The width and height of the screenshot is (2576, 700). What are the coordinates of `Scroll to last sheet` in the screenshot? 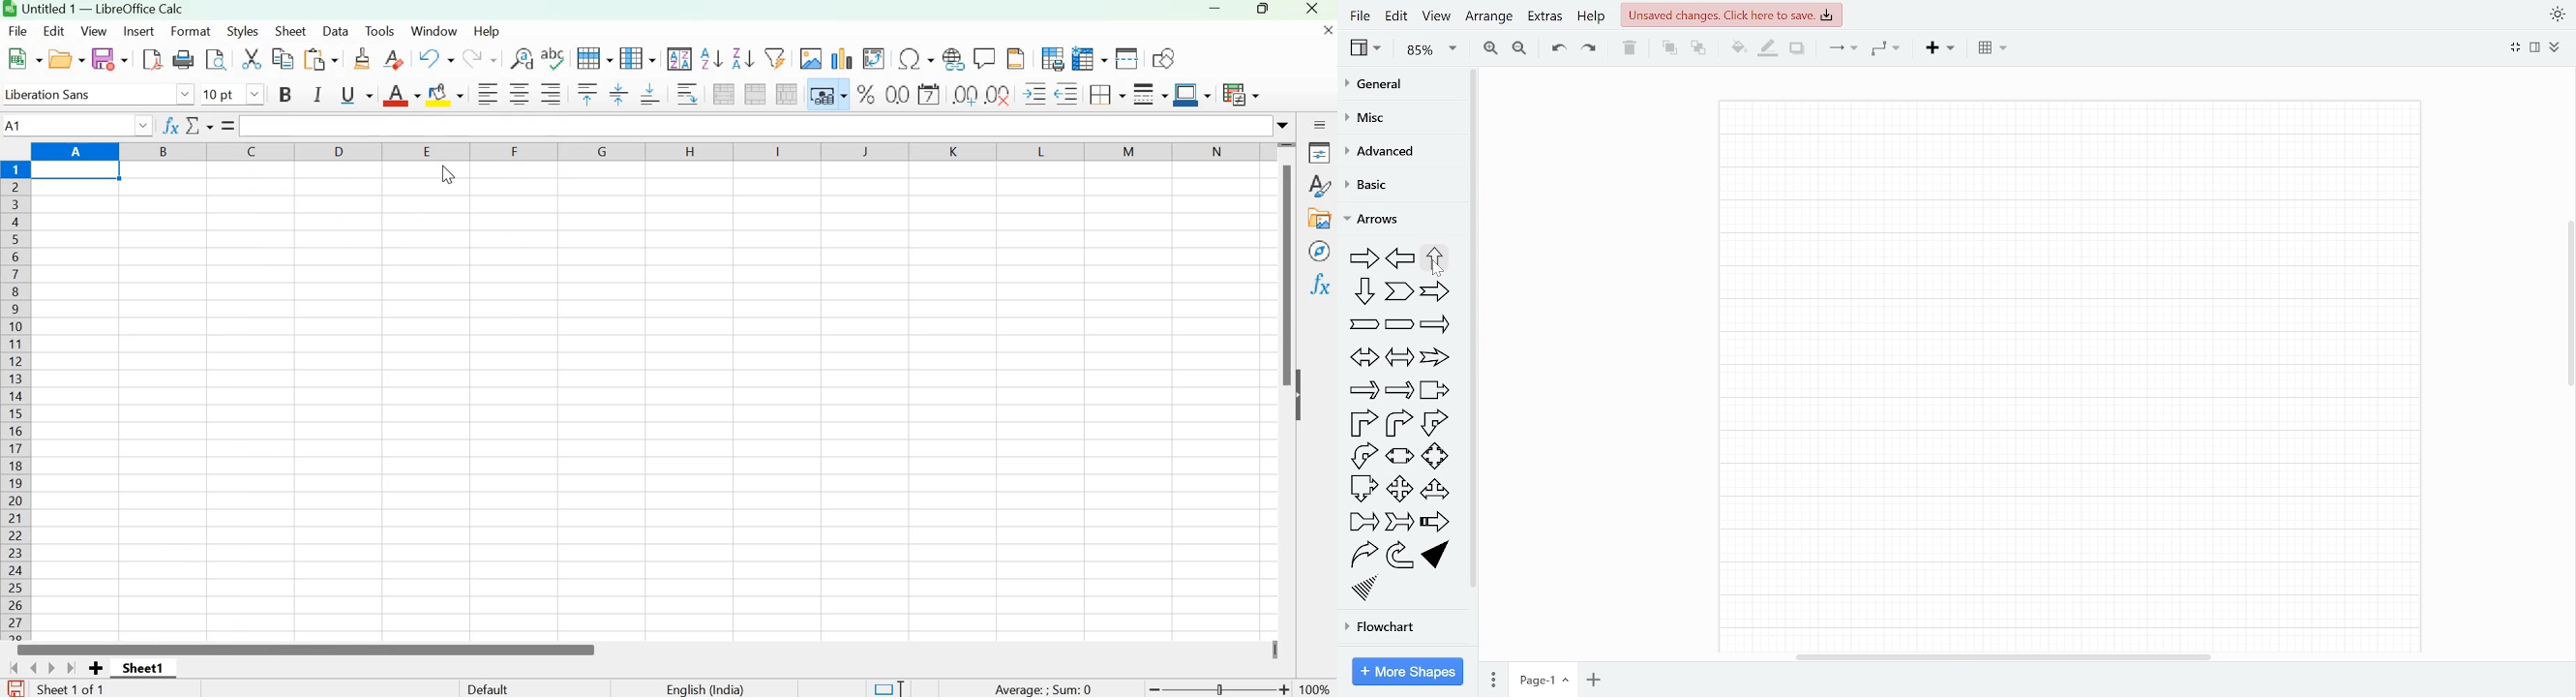 It's located at (73, 668).